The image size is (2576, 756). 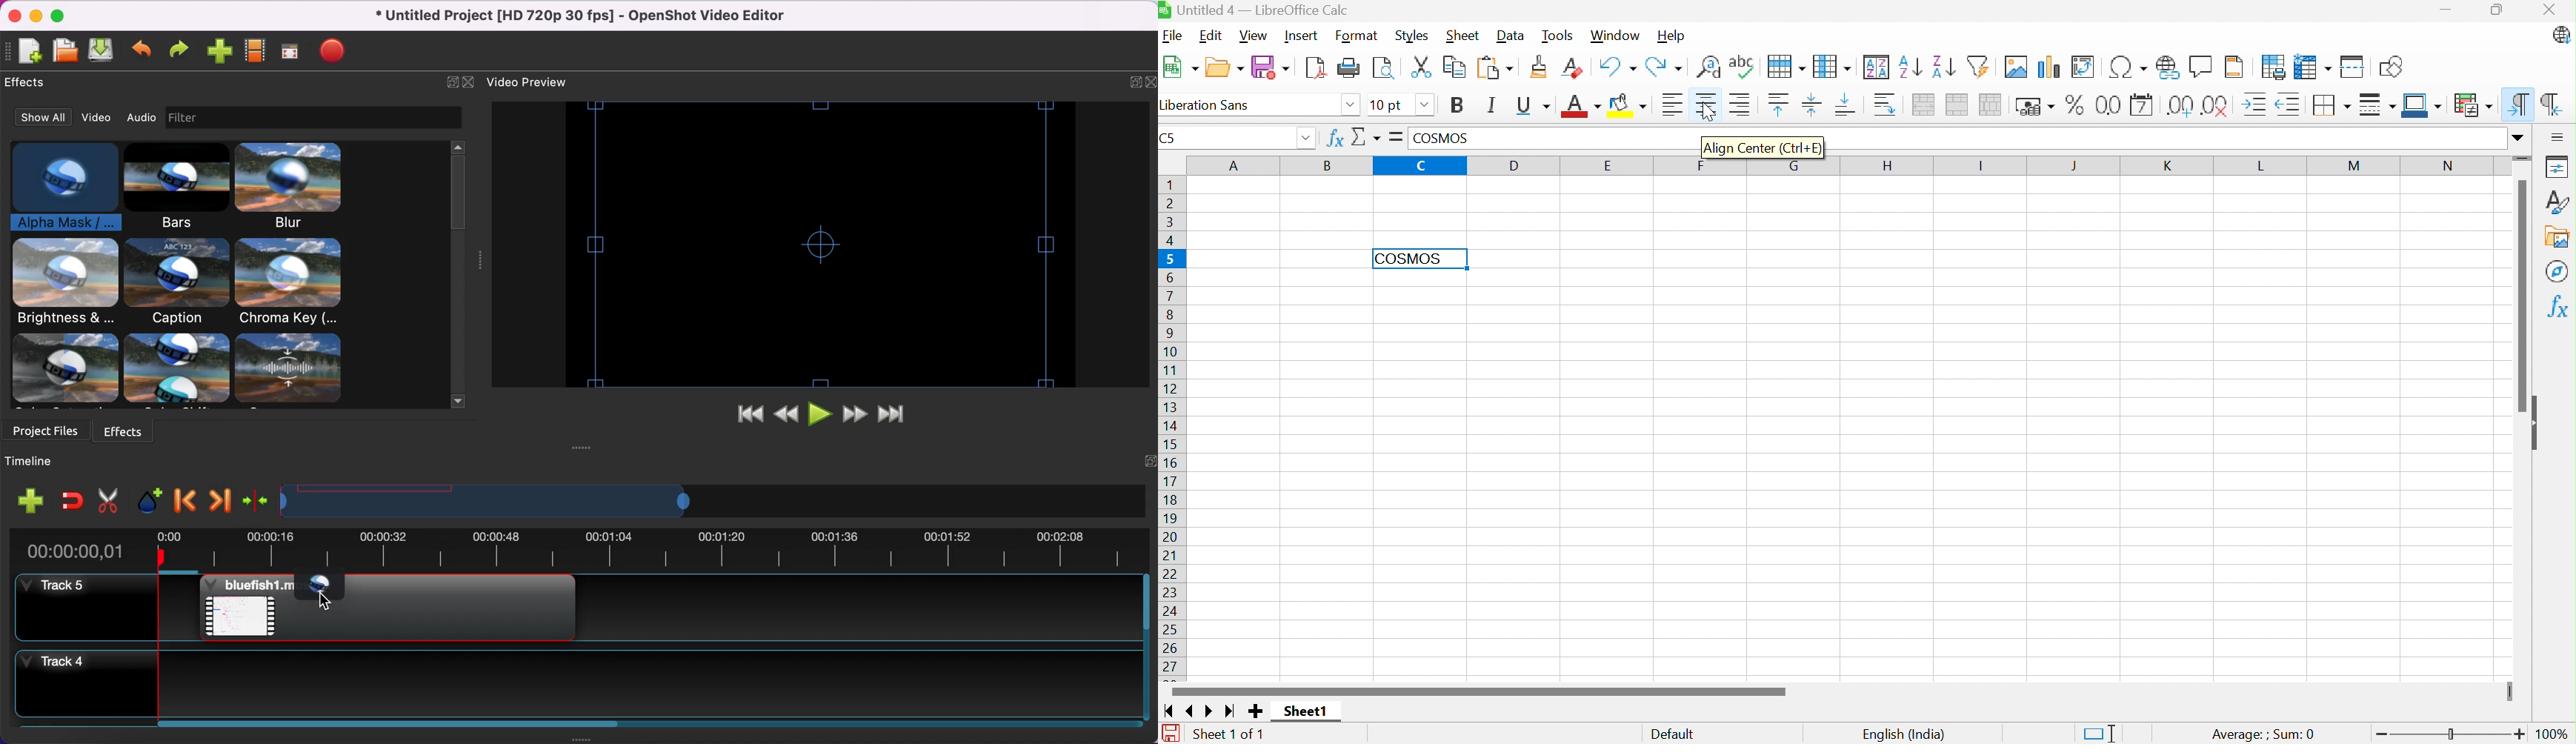 I want to click on Help, so click(x=1672, y=36).